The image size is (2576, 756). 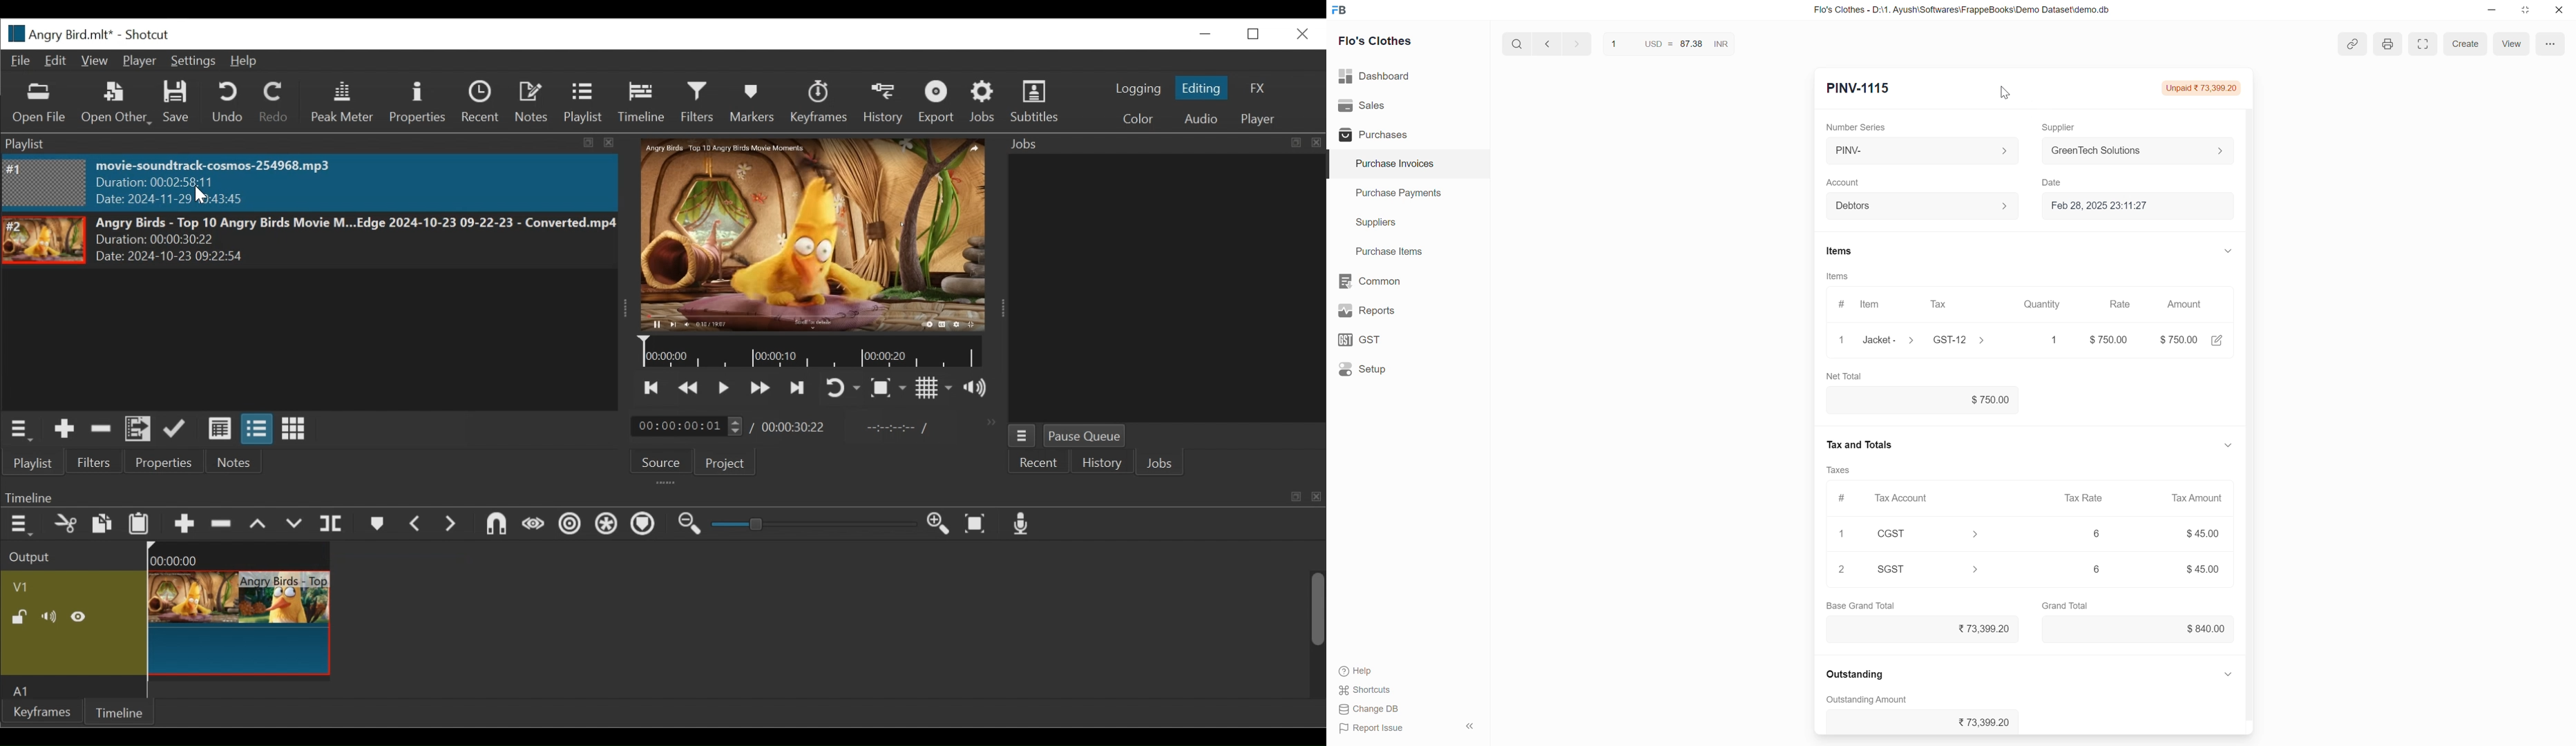 I want to click on Rate, so click(x=2122, y=304).